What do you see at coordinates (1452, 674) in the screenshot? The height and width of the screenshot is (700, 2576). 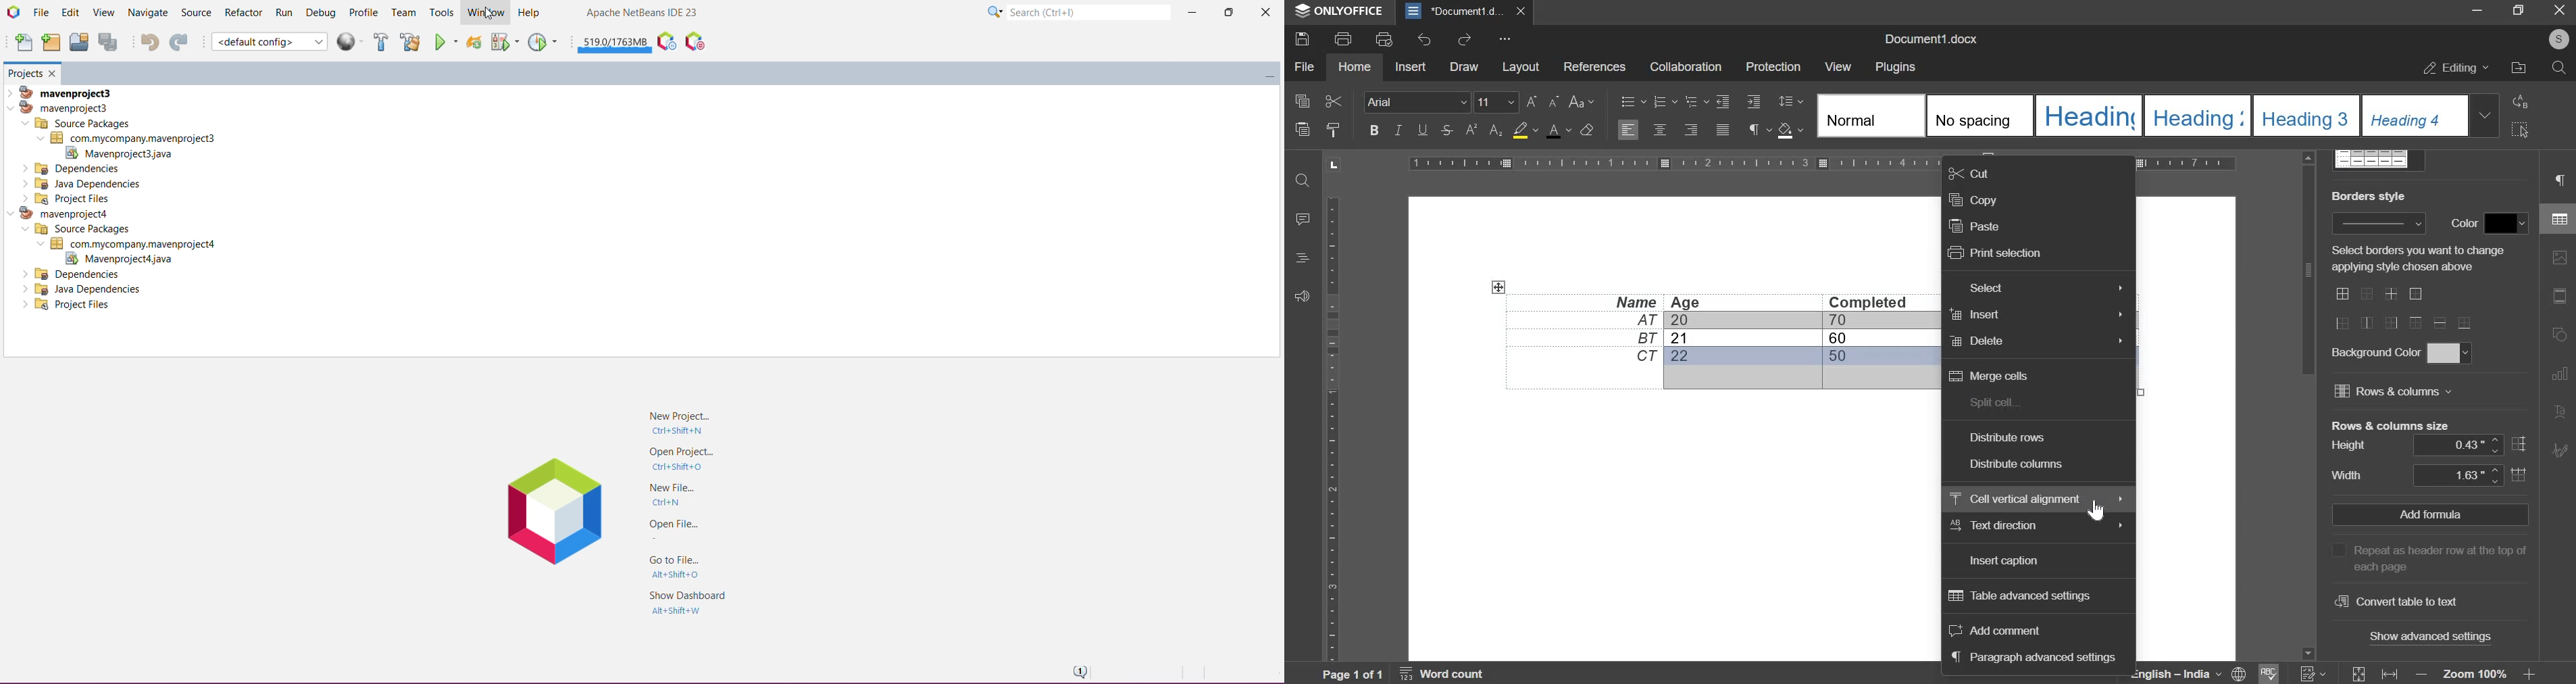 I see `‘Word count` at bounding box center [1452, 674].